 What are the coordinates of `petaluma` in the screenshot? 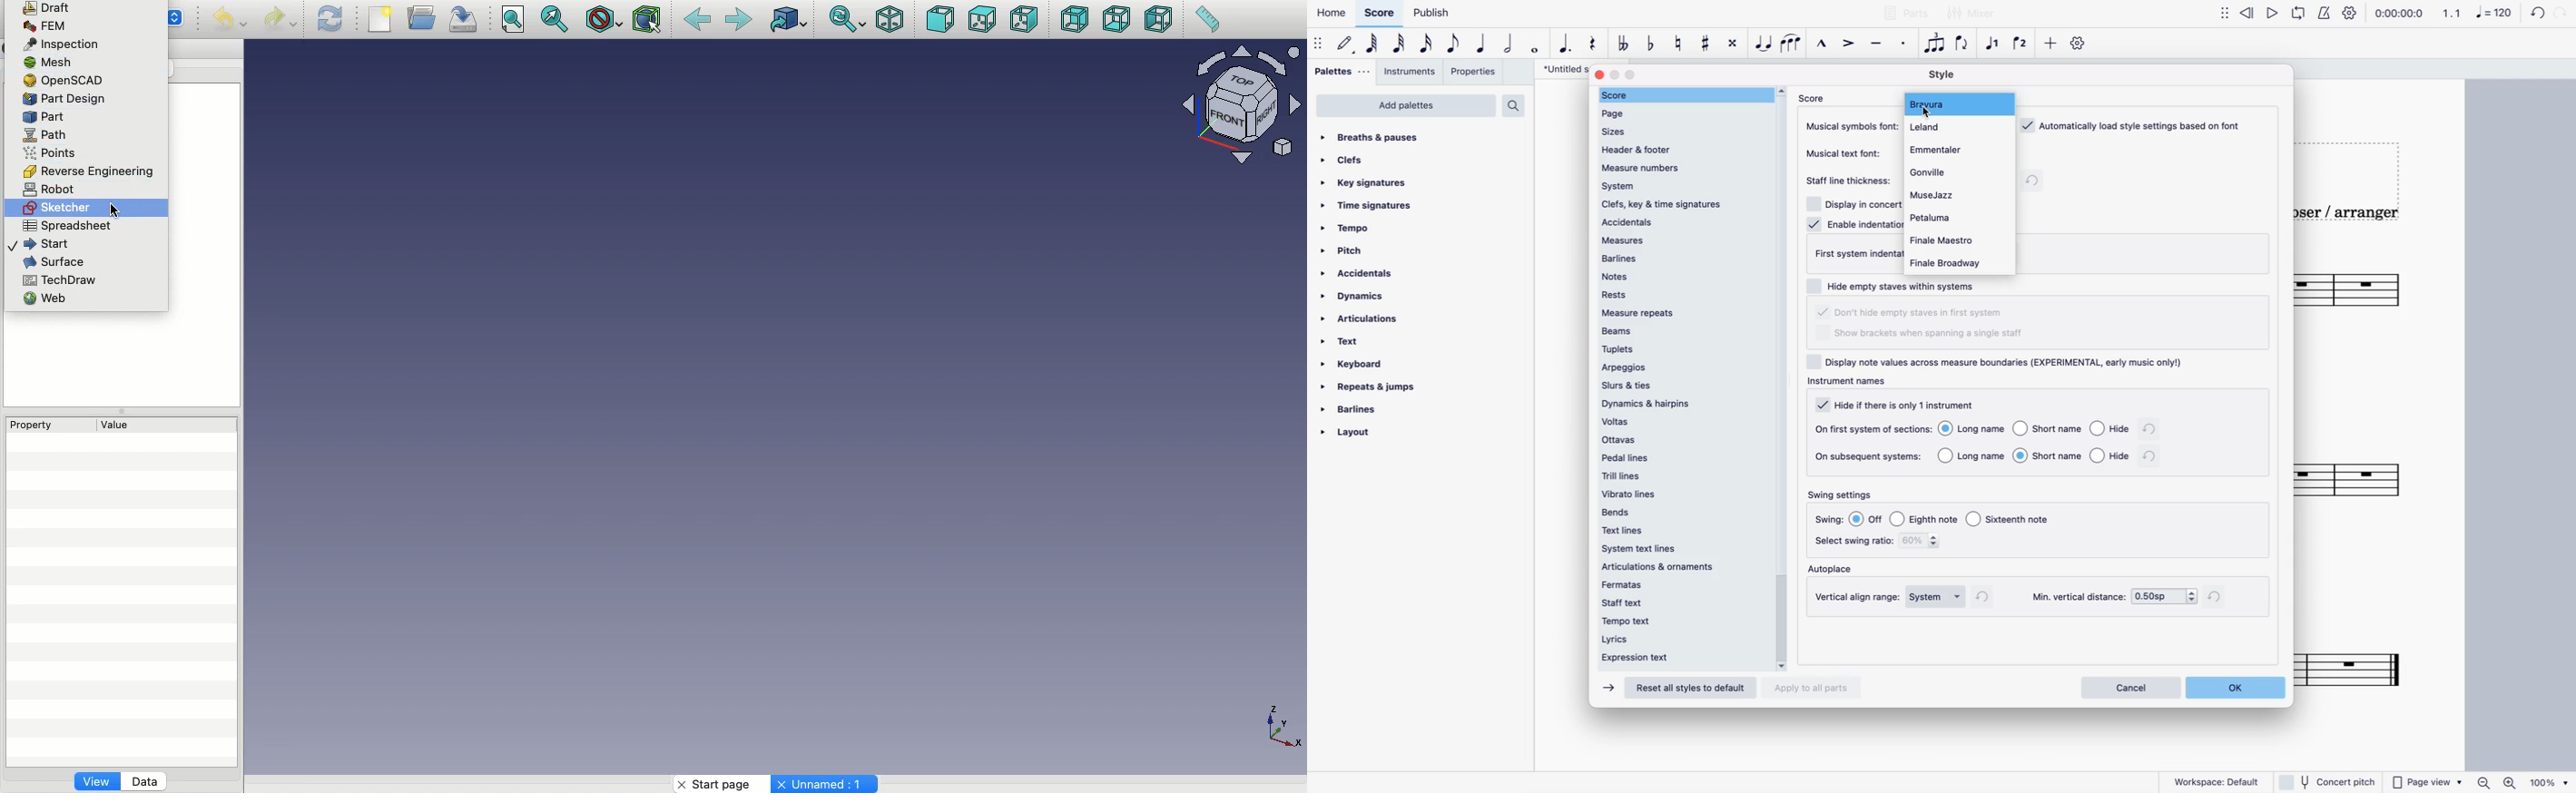 It's located at (1945, 217).